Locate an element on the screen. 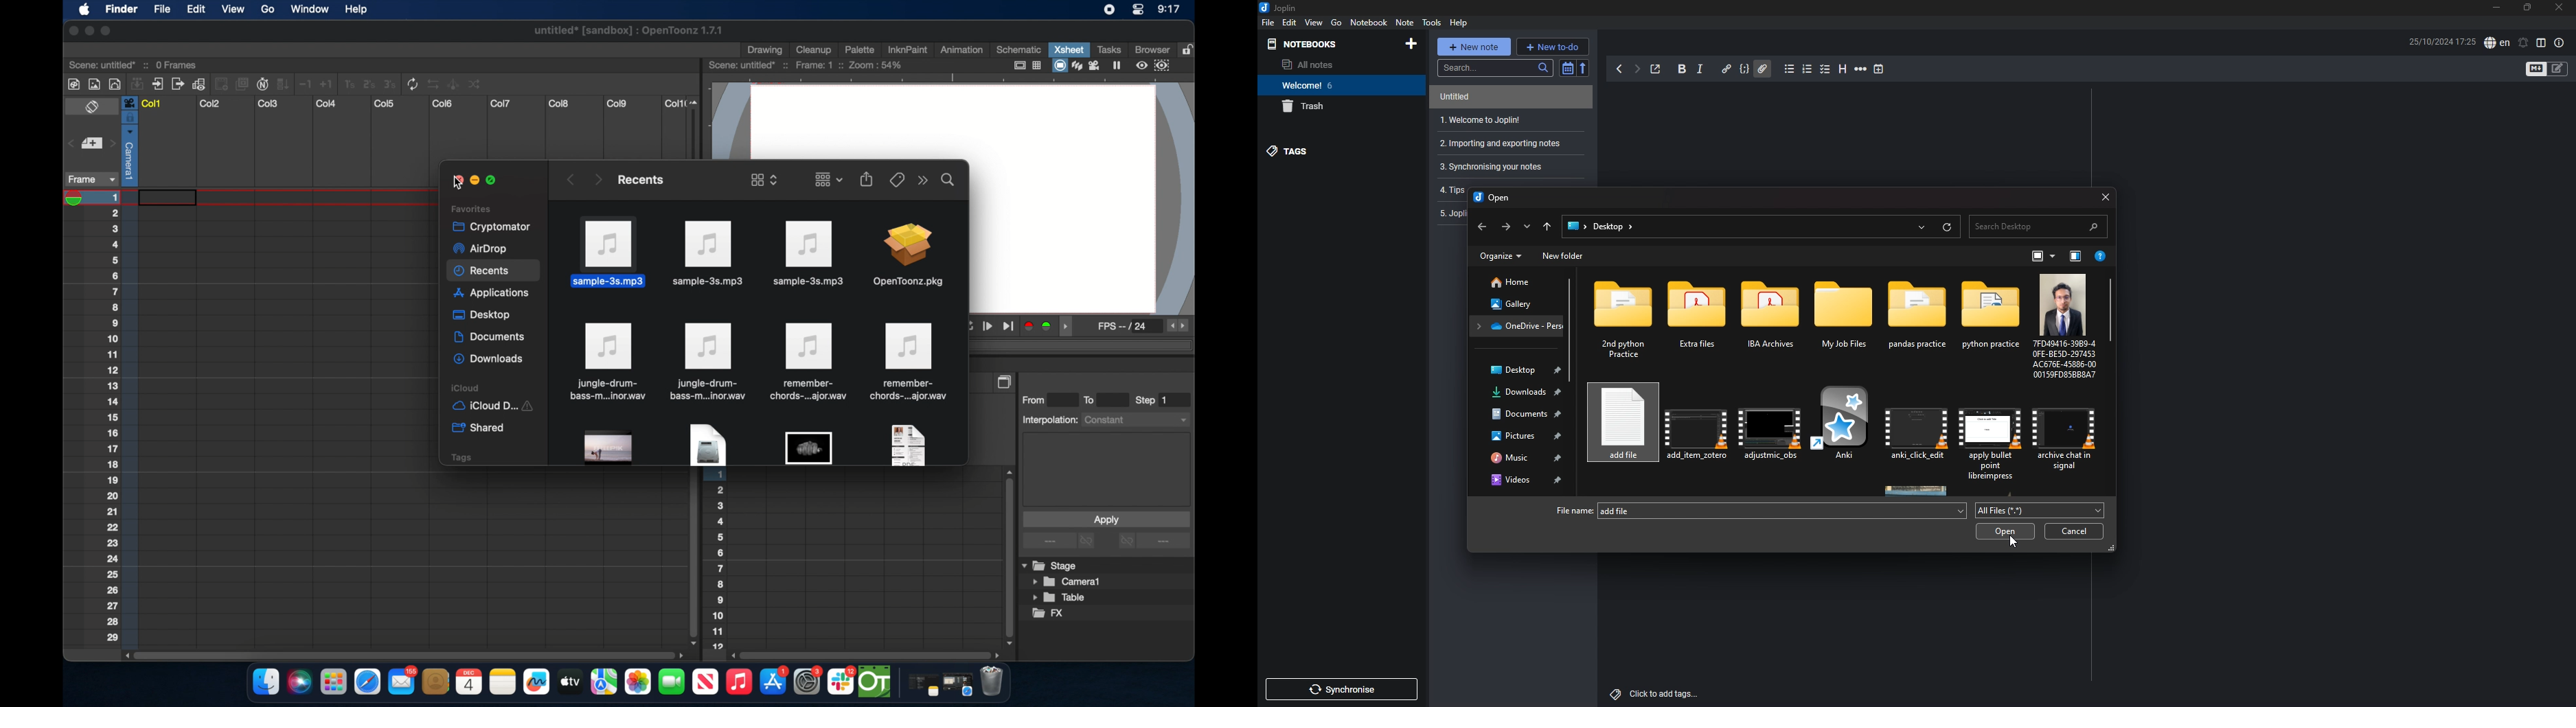 The image size is (2576, 728). numbered list is located at coordinates (1808, 69).